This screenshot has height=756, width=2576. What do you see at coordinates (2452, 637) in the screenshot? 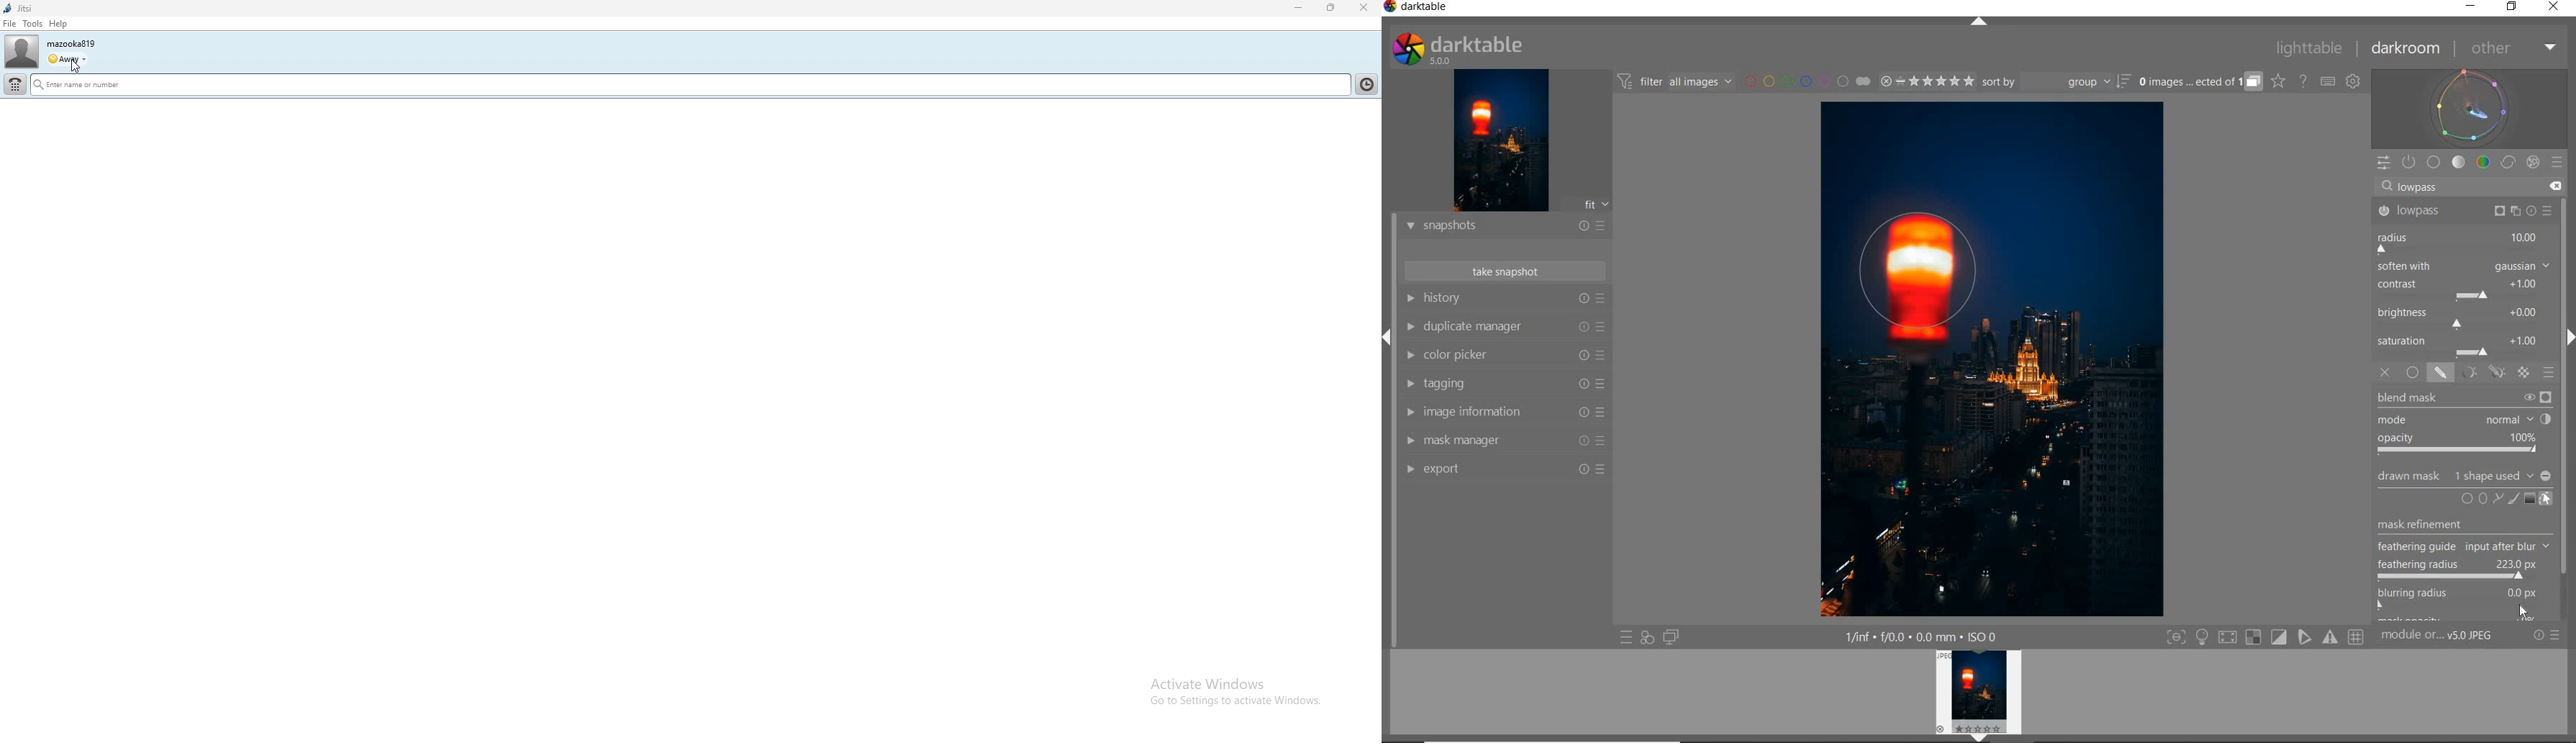
I see `MODULE...v5.0 JPEG` at bounding box center [2452, 637].